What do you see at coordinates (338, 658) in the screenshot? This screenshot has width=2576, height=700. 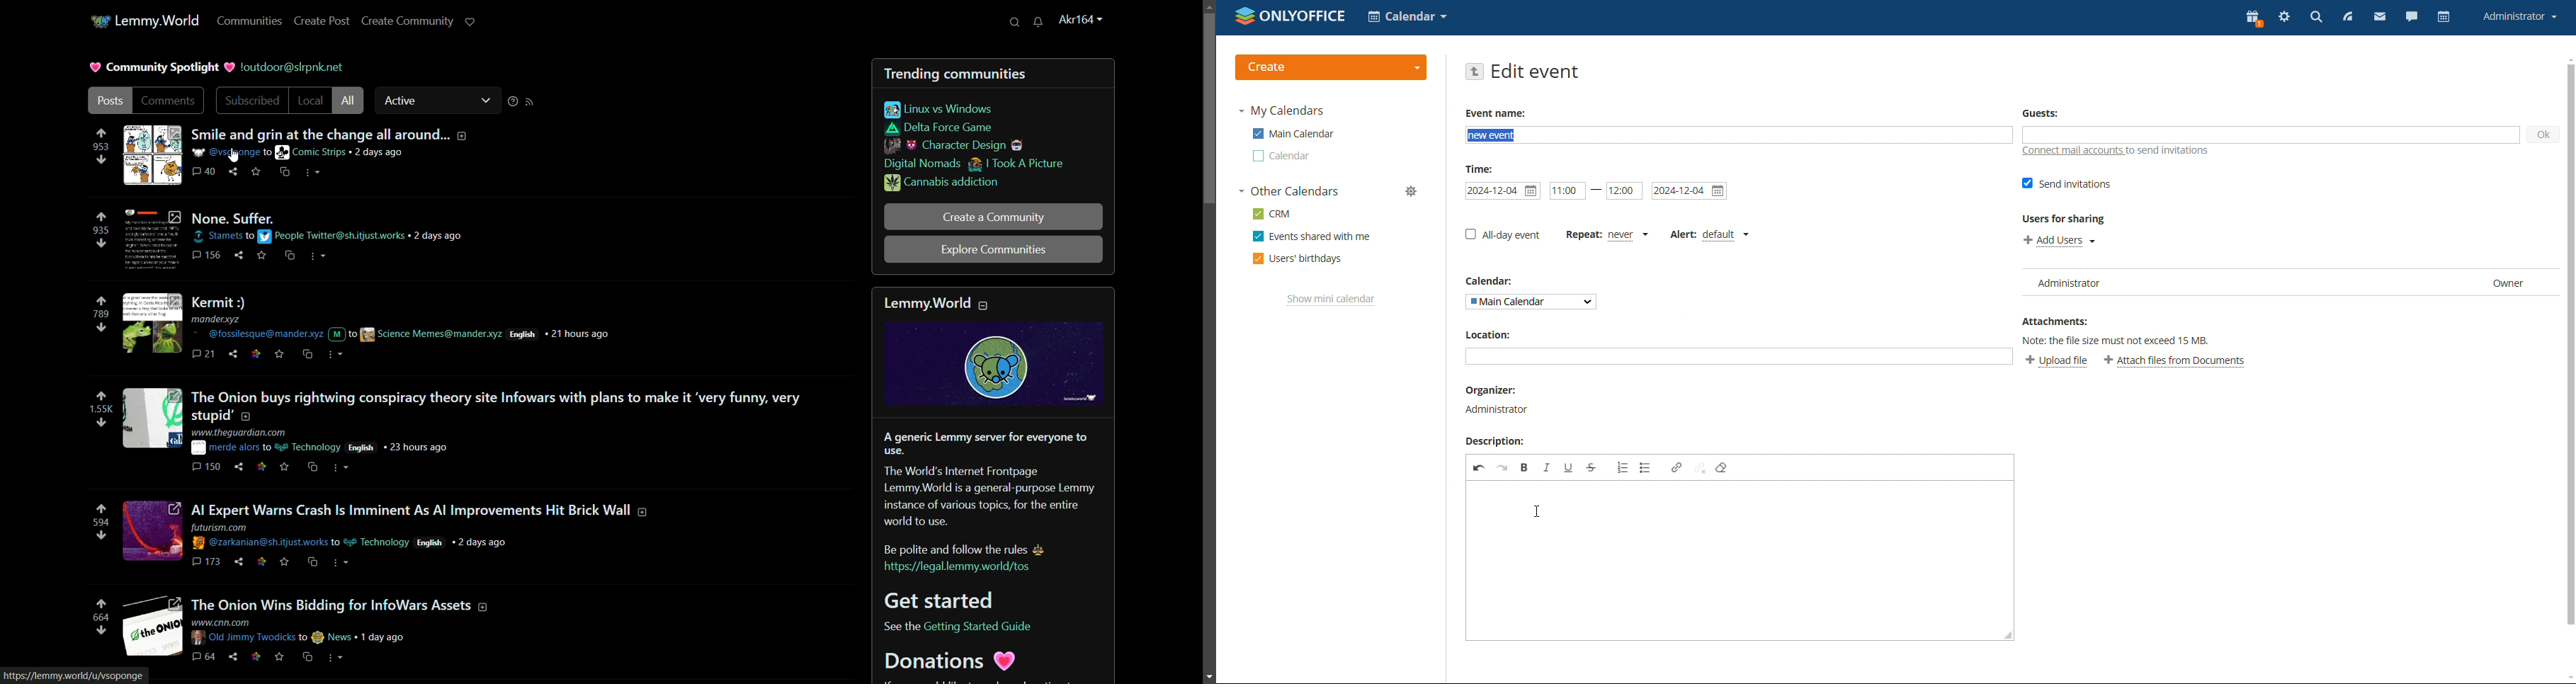 I see `more` at bounding box center [338, 658].